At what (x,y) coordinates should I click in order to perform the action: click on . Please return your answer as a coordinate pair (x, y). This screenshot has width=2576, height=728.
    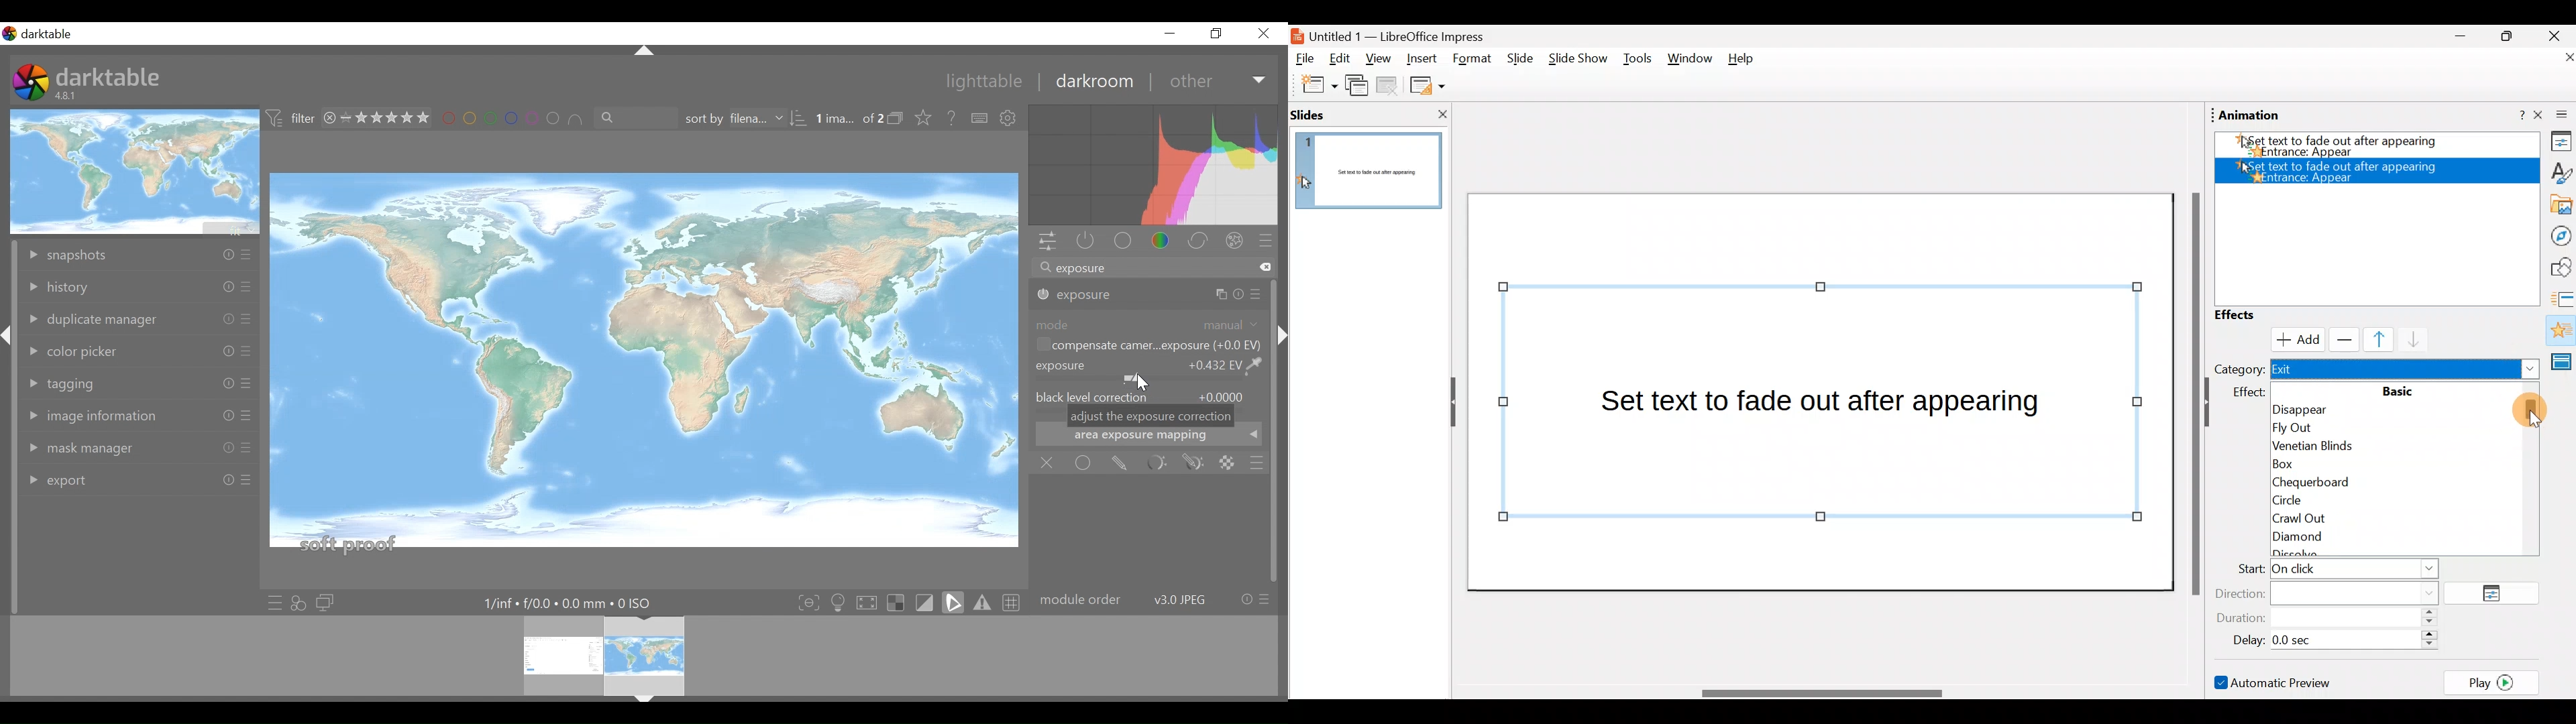
    Looking at the image, I should click on (221, 416).